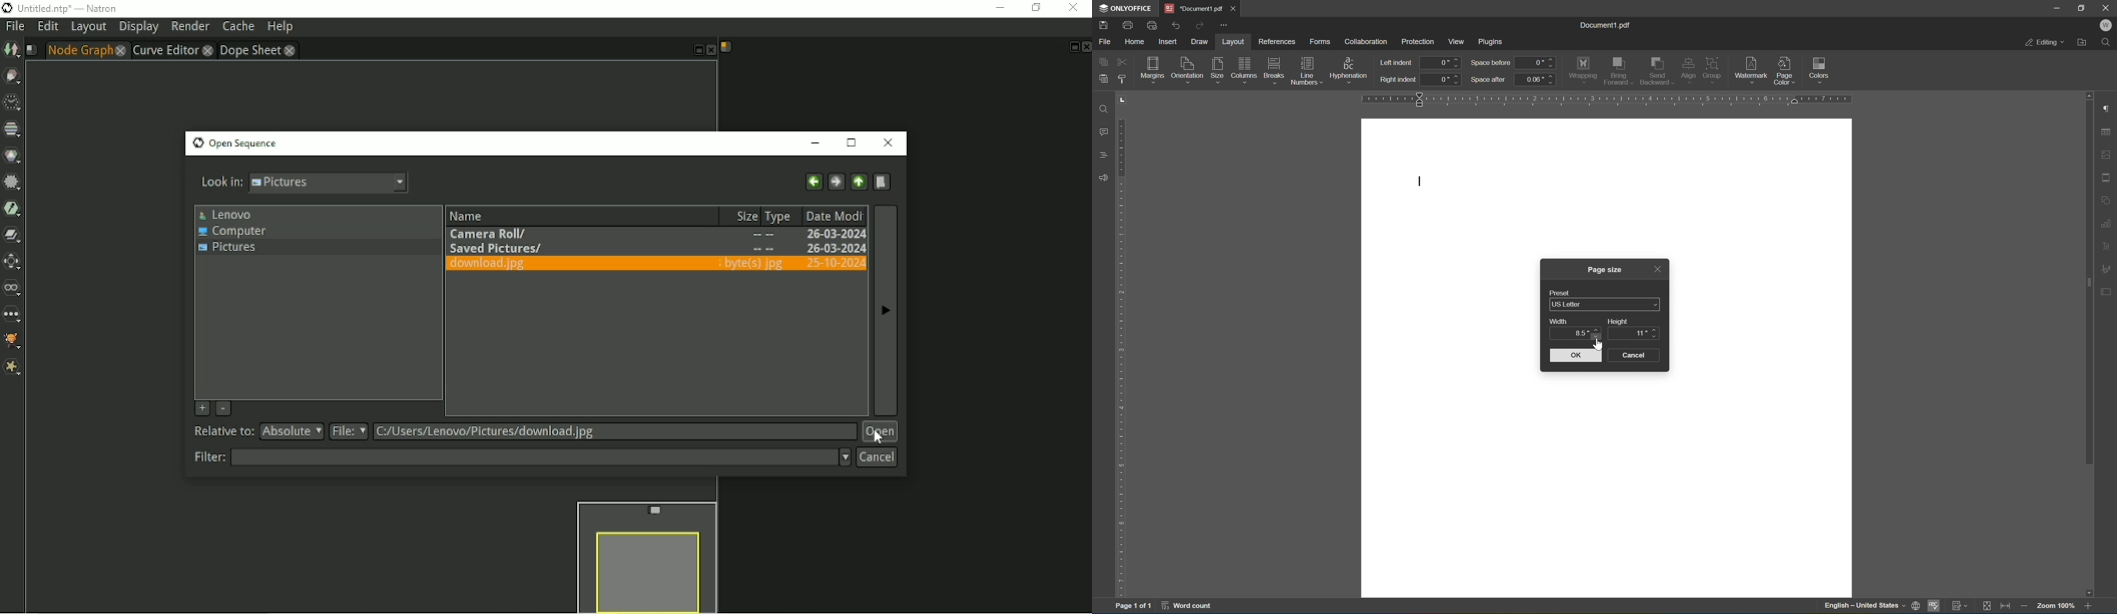 The width and height of the screenshot is (2128, 616). I want to click on file, so click(1105, 41).